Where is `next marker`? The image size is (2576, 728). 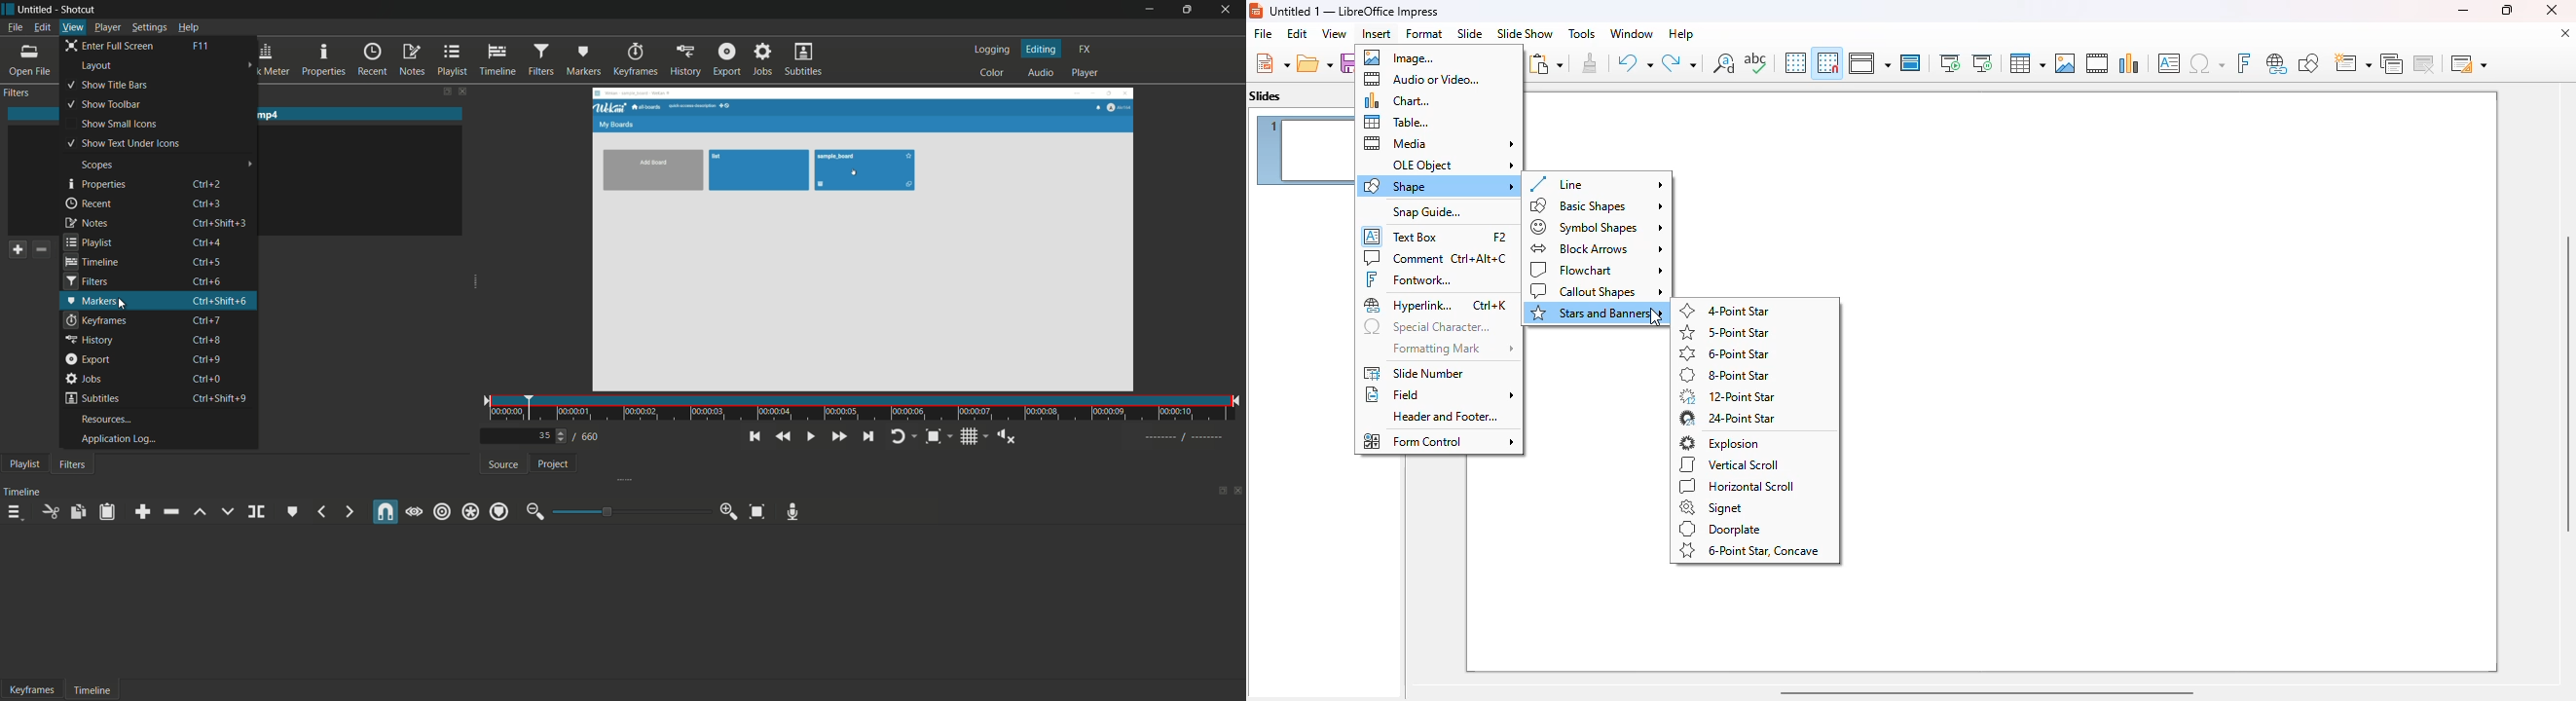
next marker is located at coordinates (350, 511).